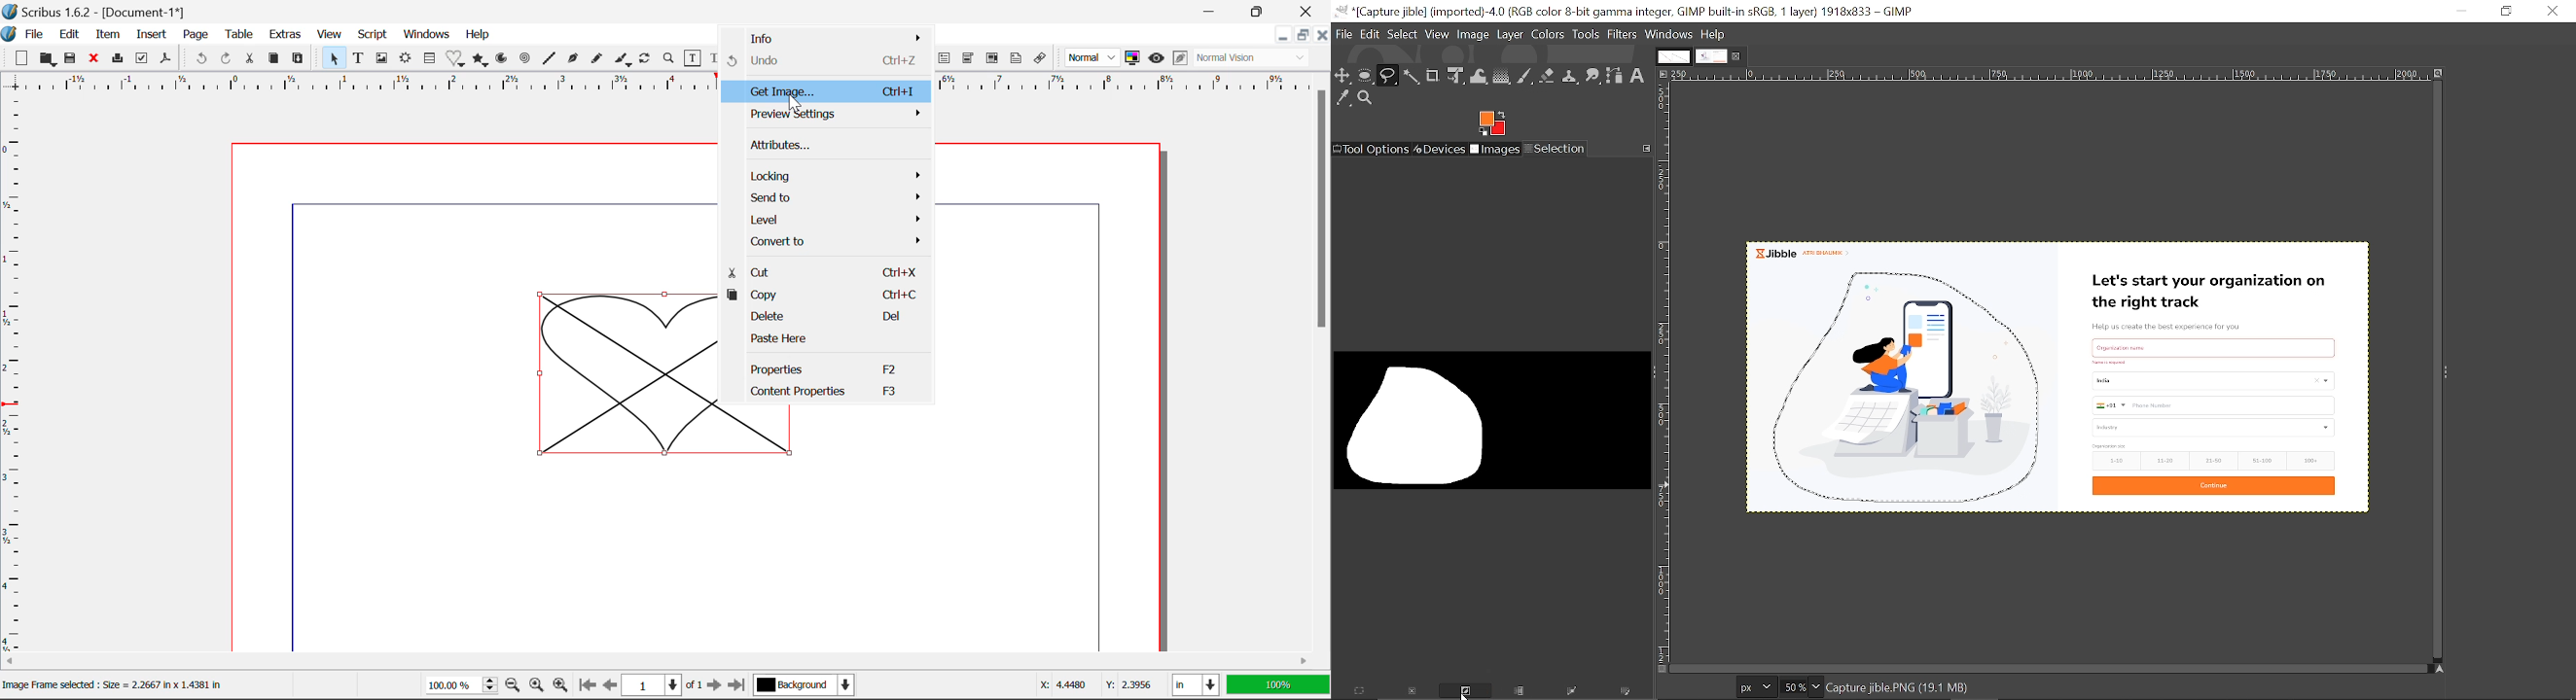  Describe the element at coordinates (1323, 37) in the screenshot. I see `Close` at that location.